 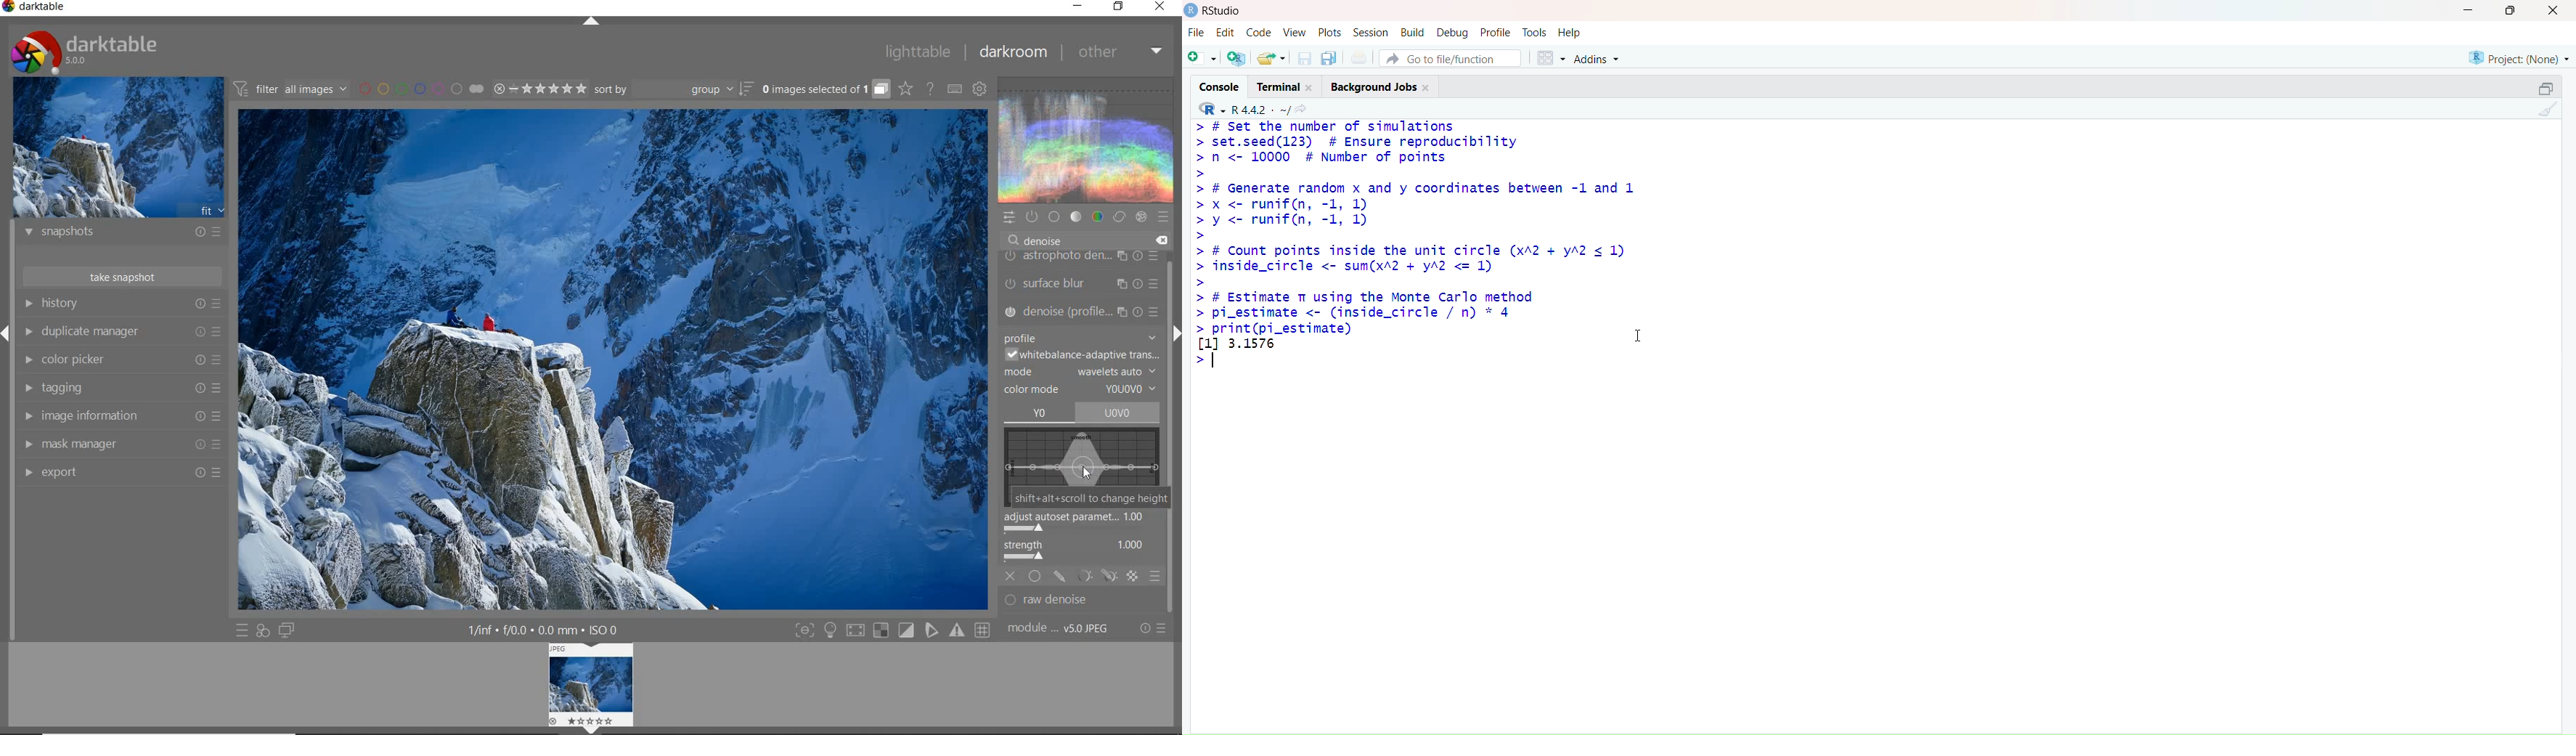 I want to click on RStudio, so click(x=1218, y=12).